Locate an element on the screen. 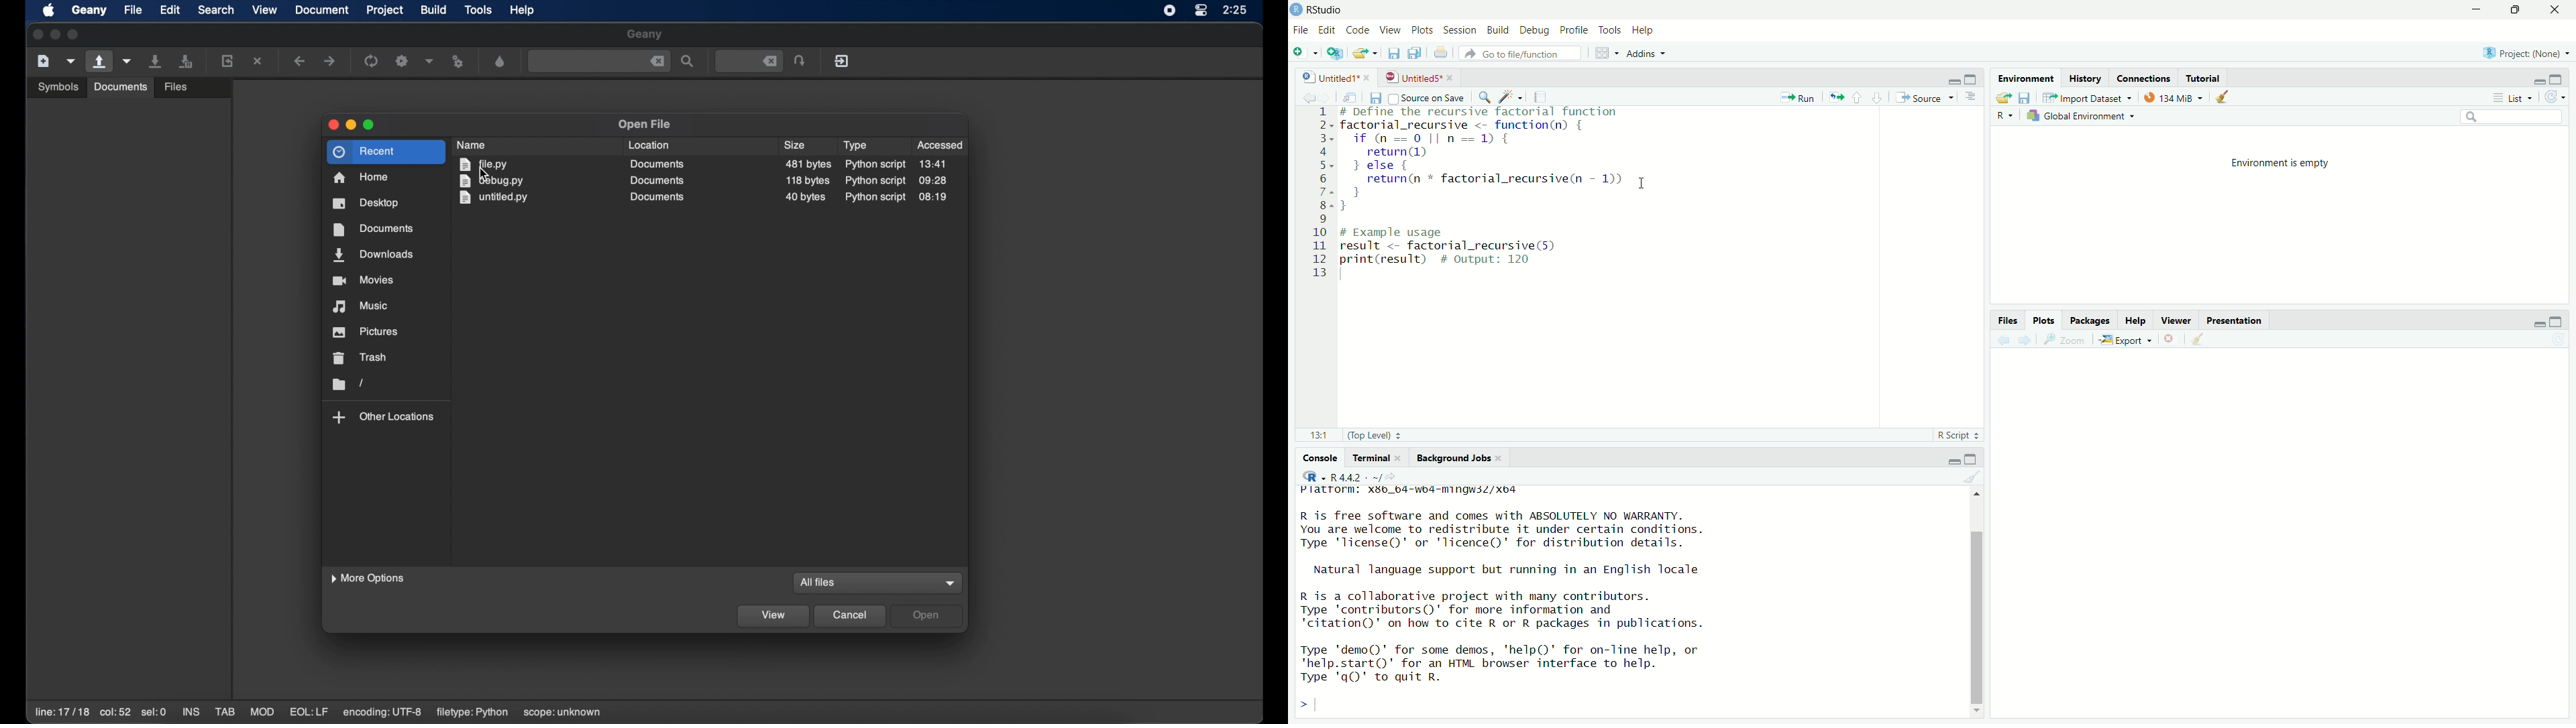 Image resolution: width=2576 pixels, height=728 pixels. Files is located at coordinates (2008, 320).